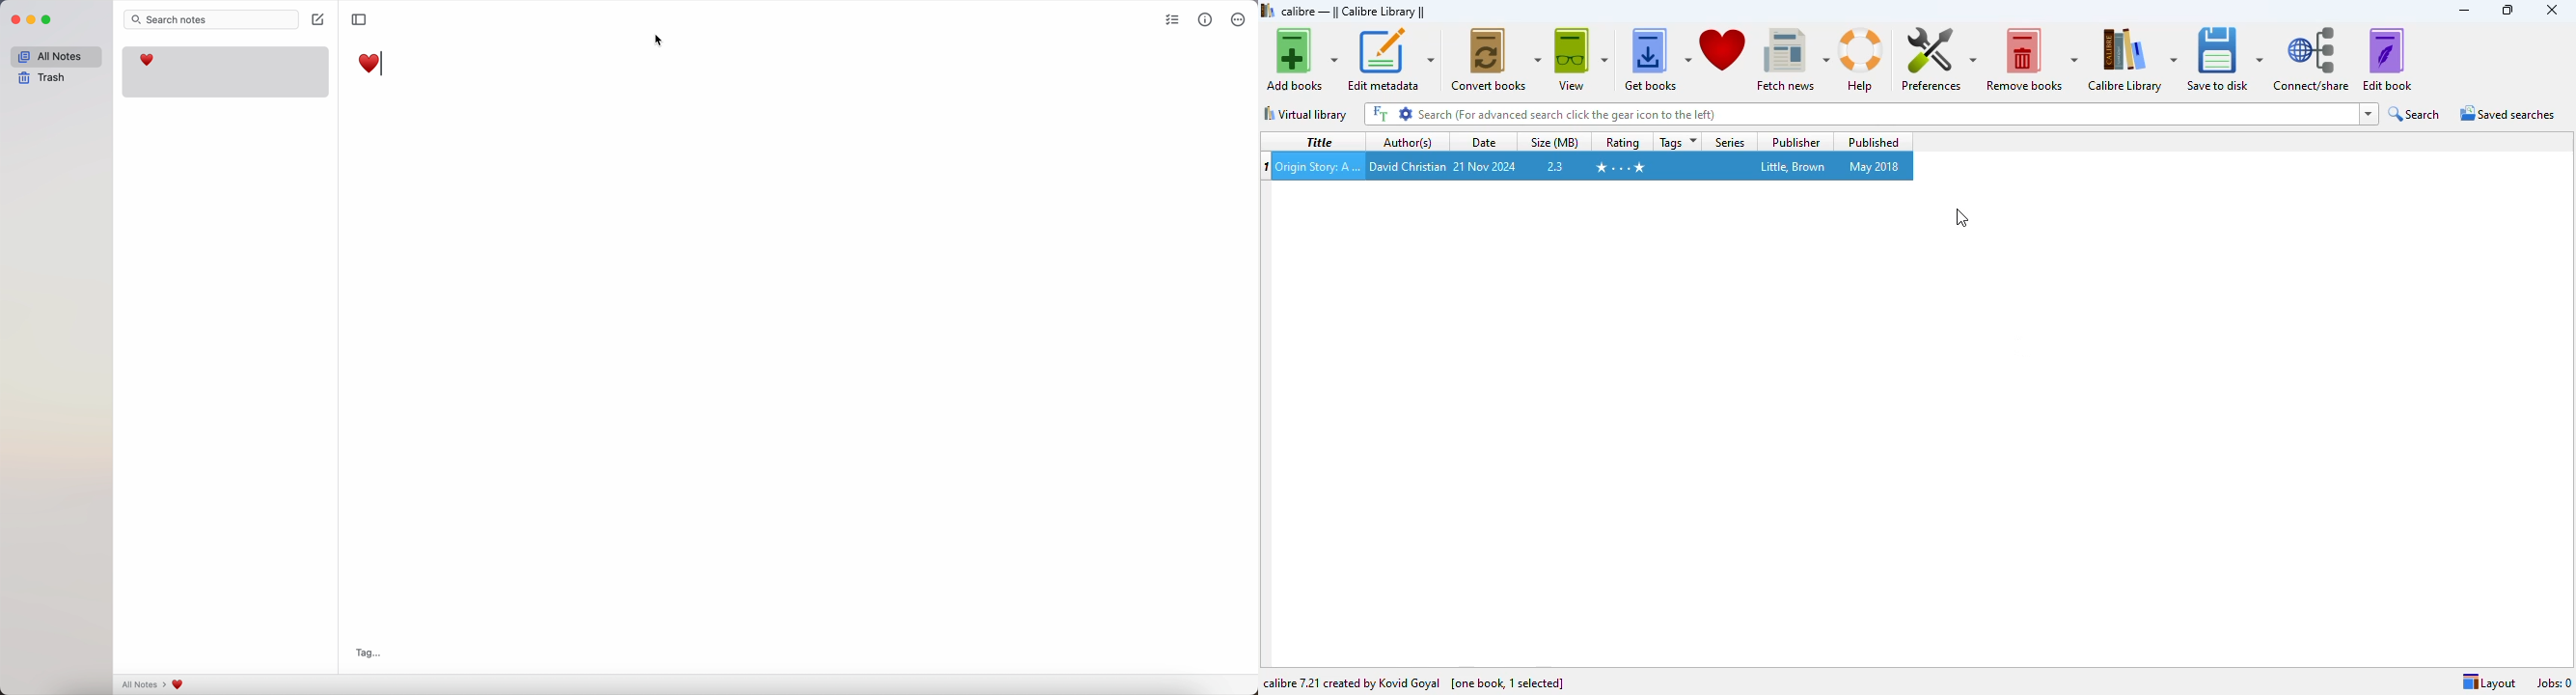  What do you see at coordinates (43, 79) in the screenshot?
I see `trash` at bounding box center [43, 79].